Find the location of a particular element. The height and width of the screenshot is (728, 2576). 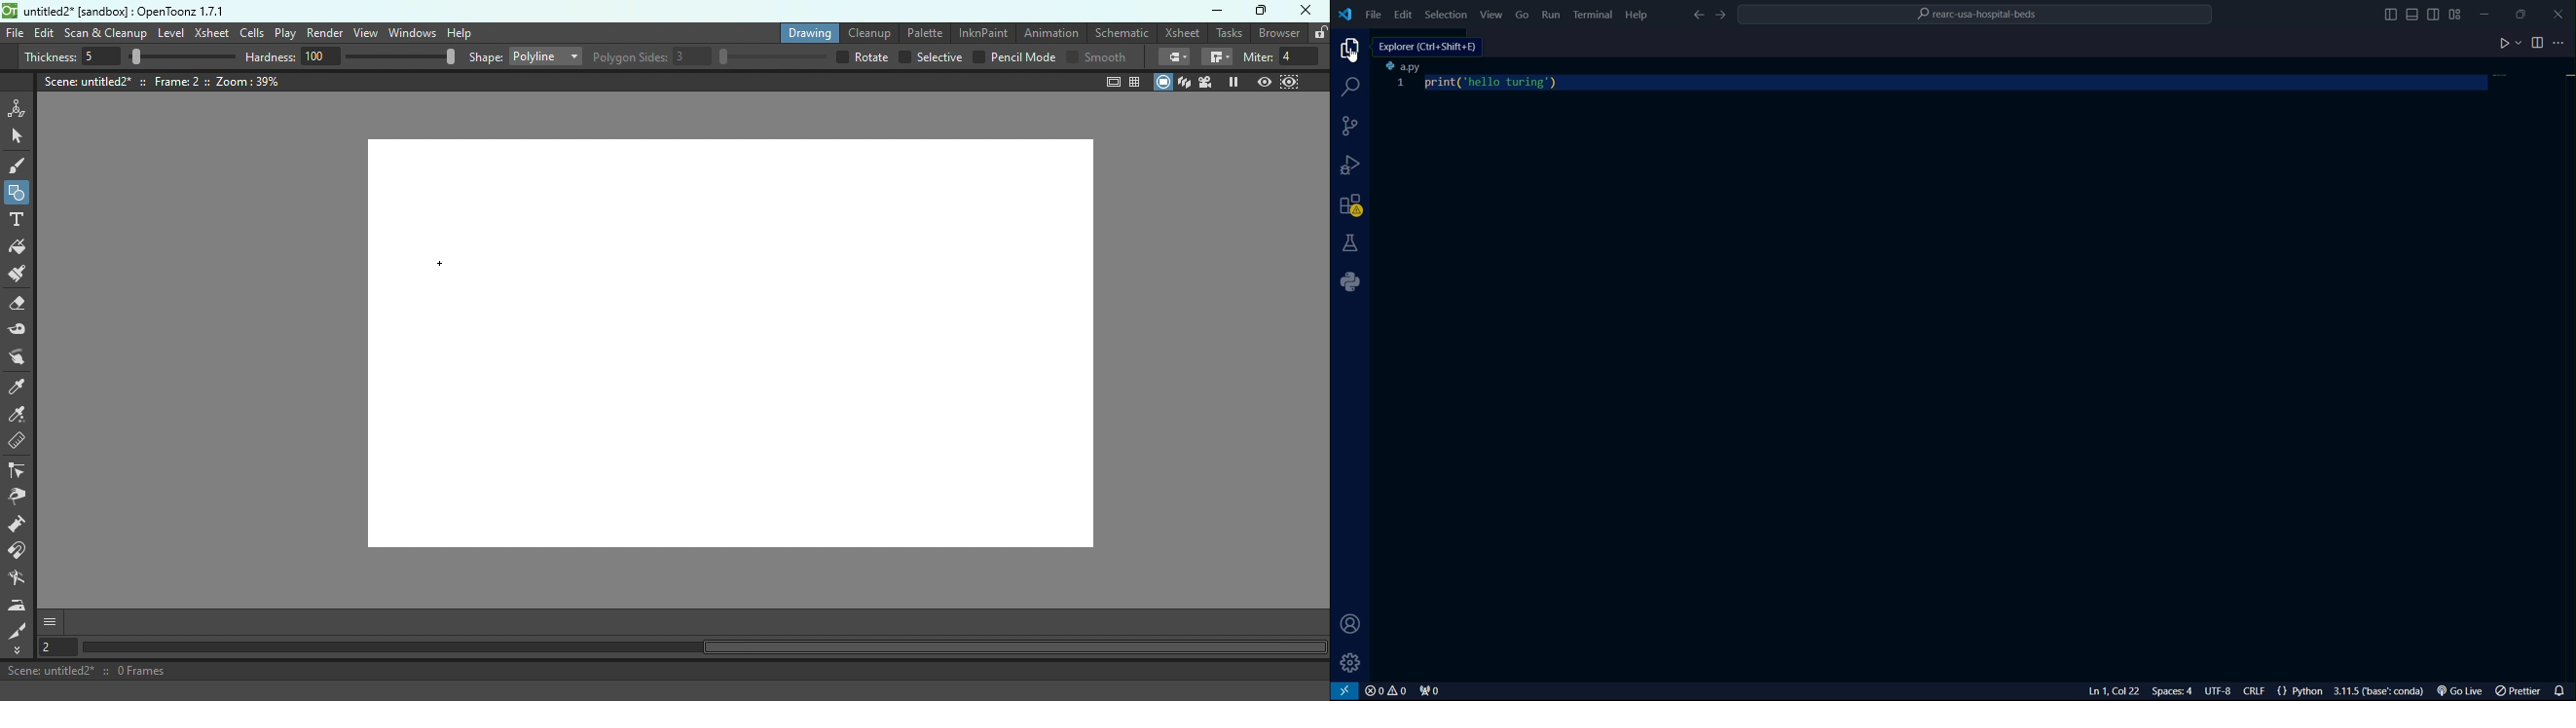

more actions is located at coordinates (2562, 43).